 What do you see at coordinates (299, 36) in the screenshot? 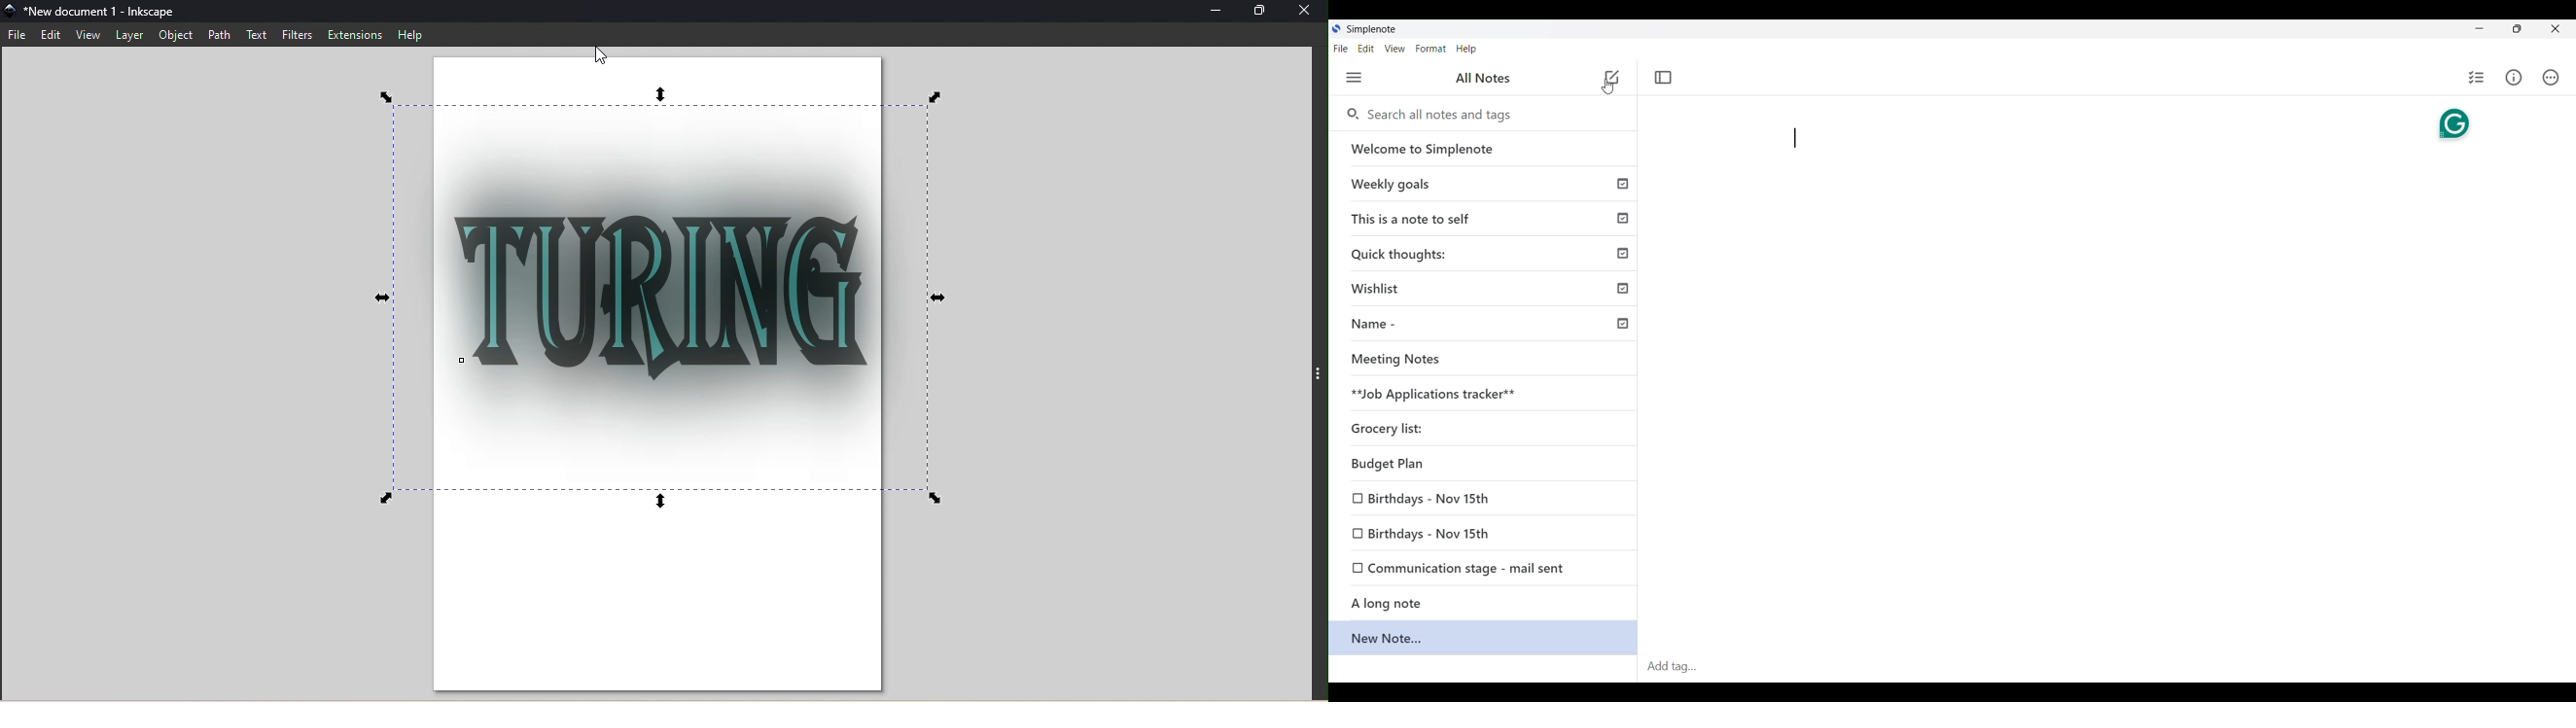
I see `Filters` at bounding box center [299, 36].